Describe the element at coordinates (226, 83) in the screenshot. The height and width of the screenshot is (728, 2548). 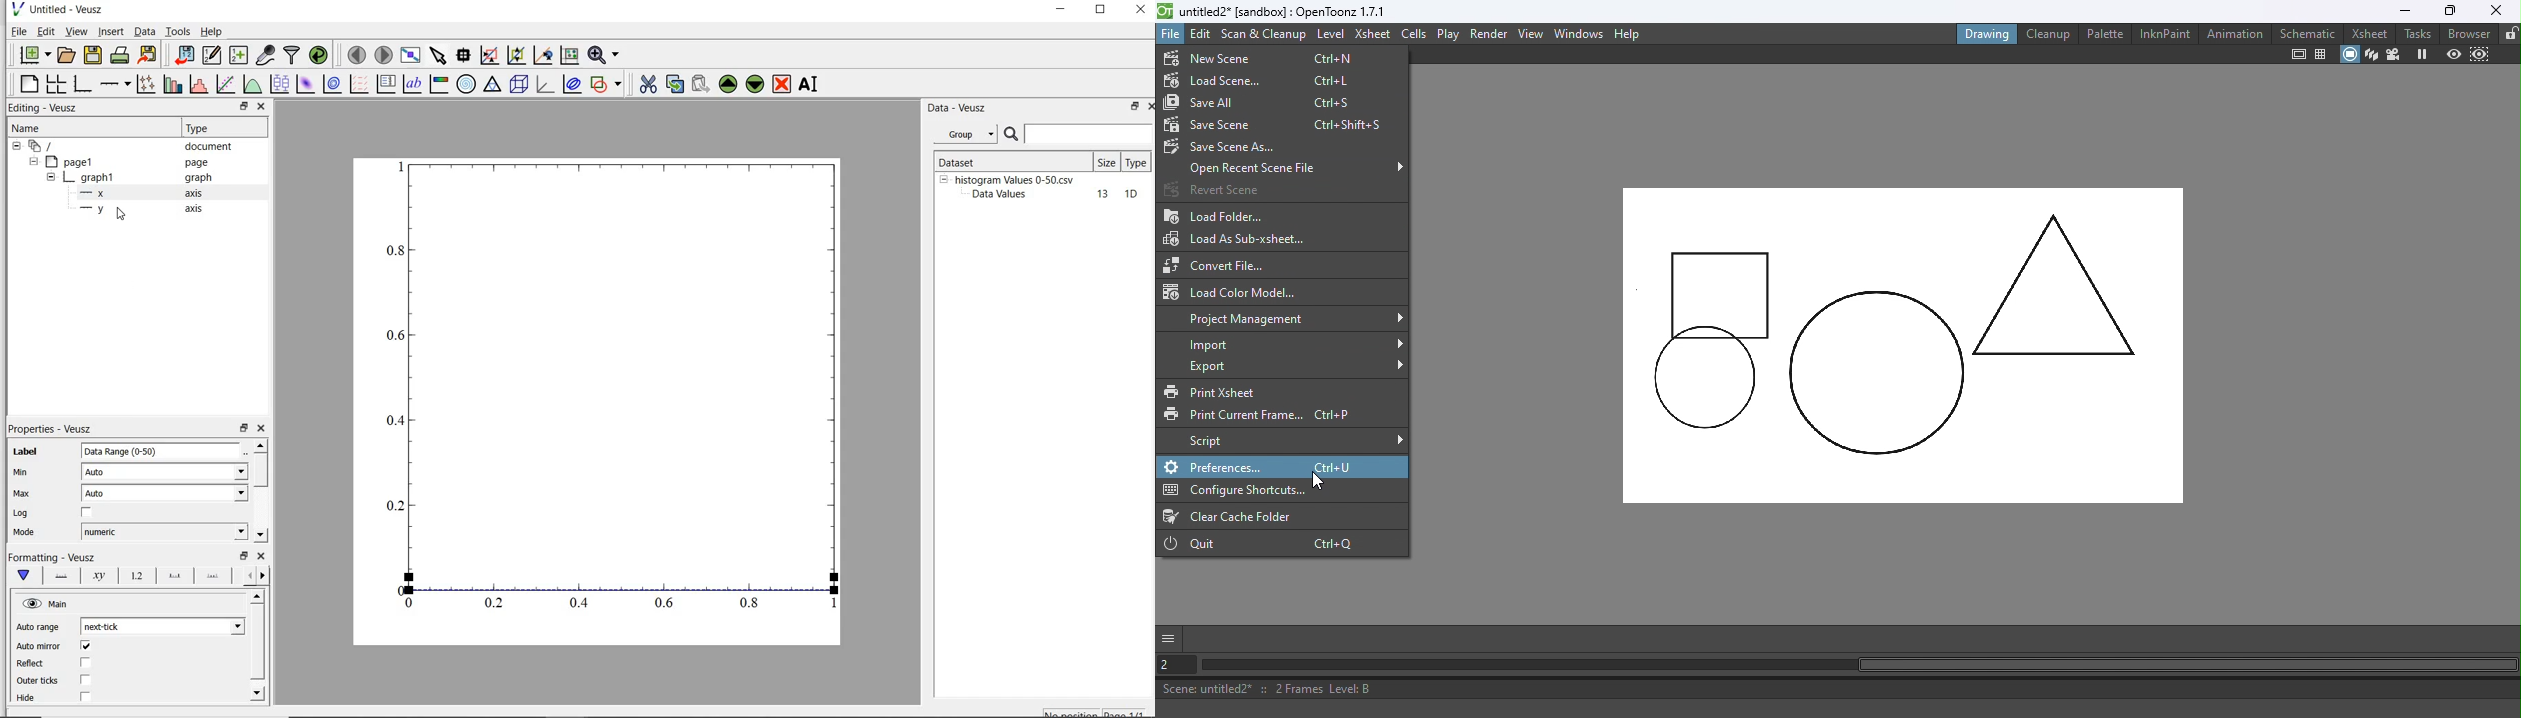
I see `fit a function to data` at that location.